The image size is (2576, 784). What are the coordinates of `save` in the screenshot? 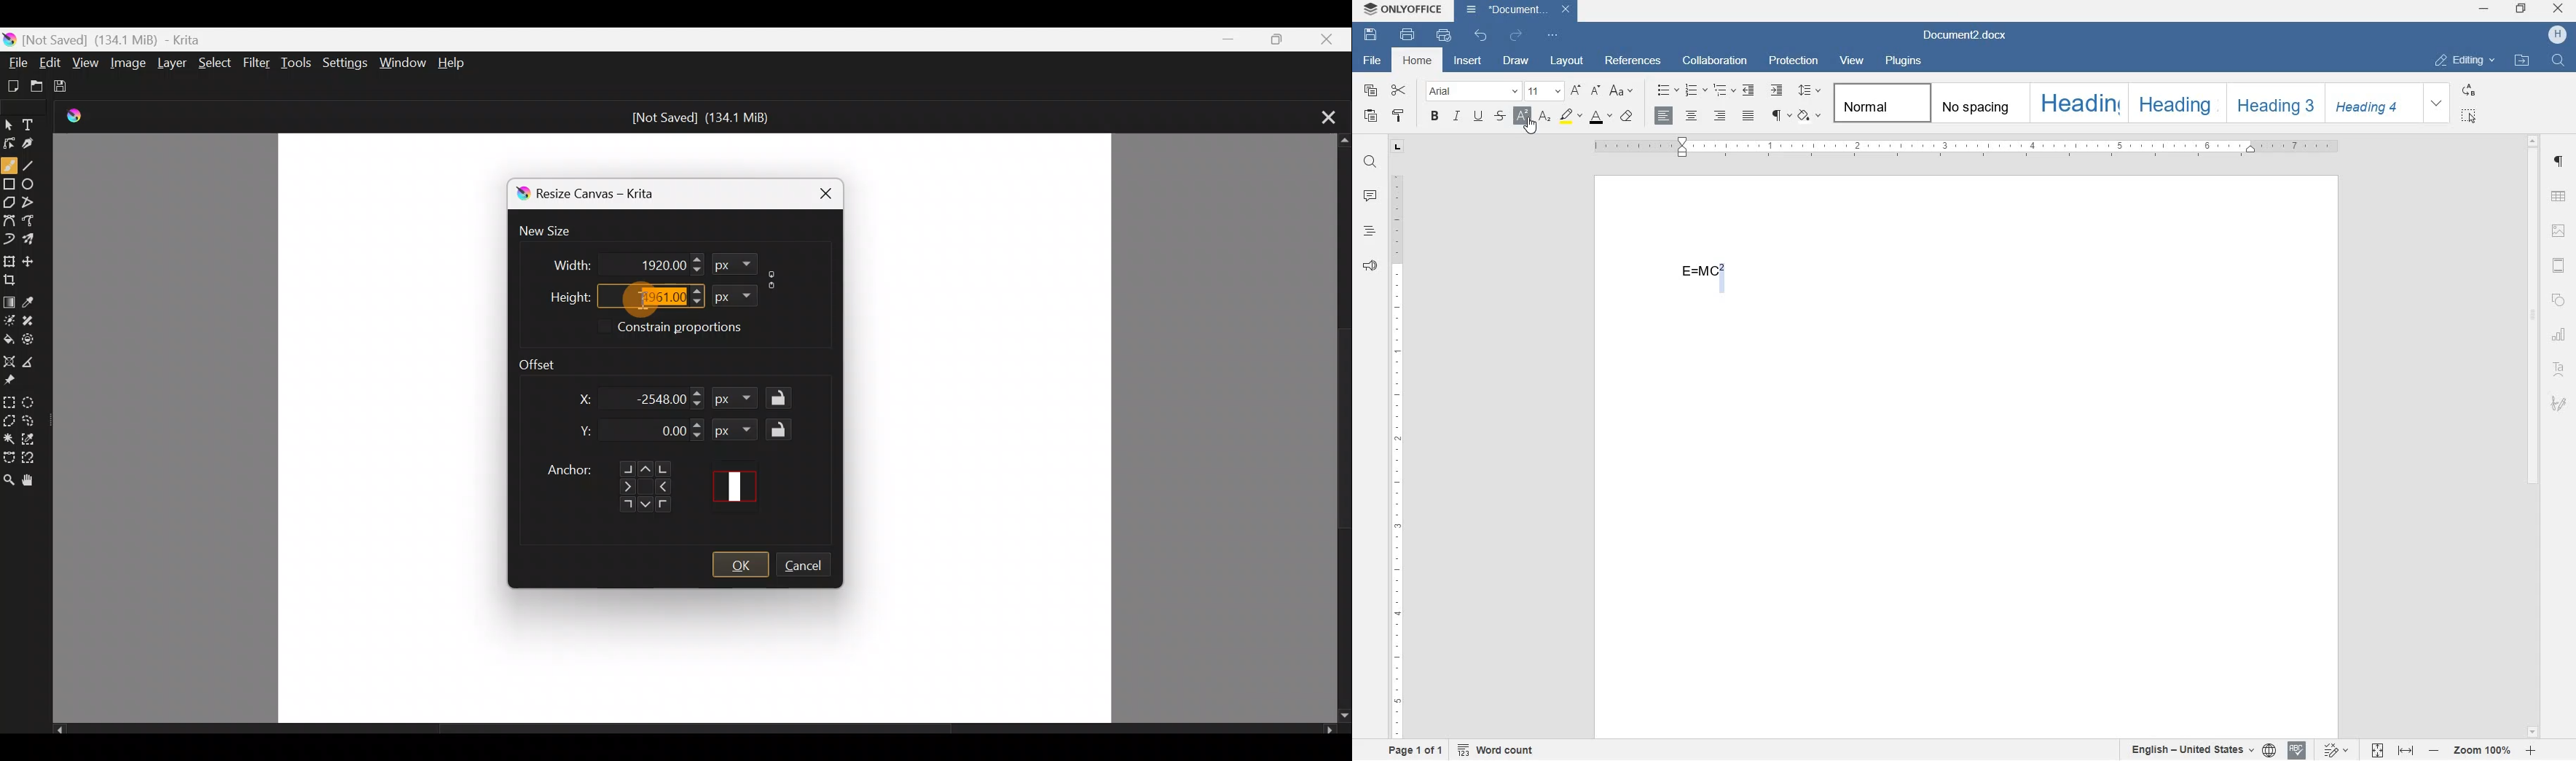 It's located at (1370, 35).